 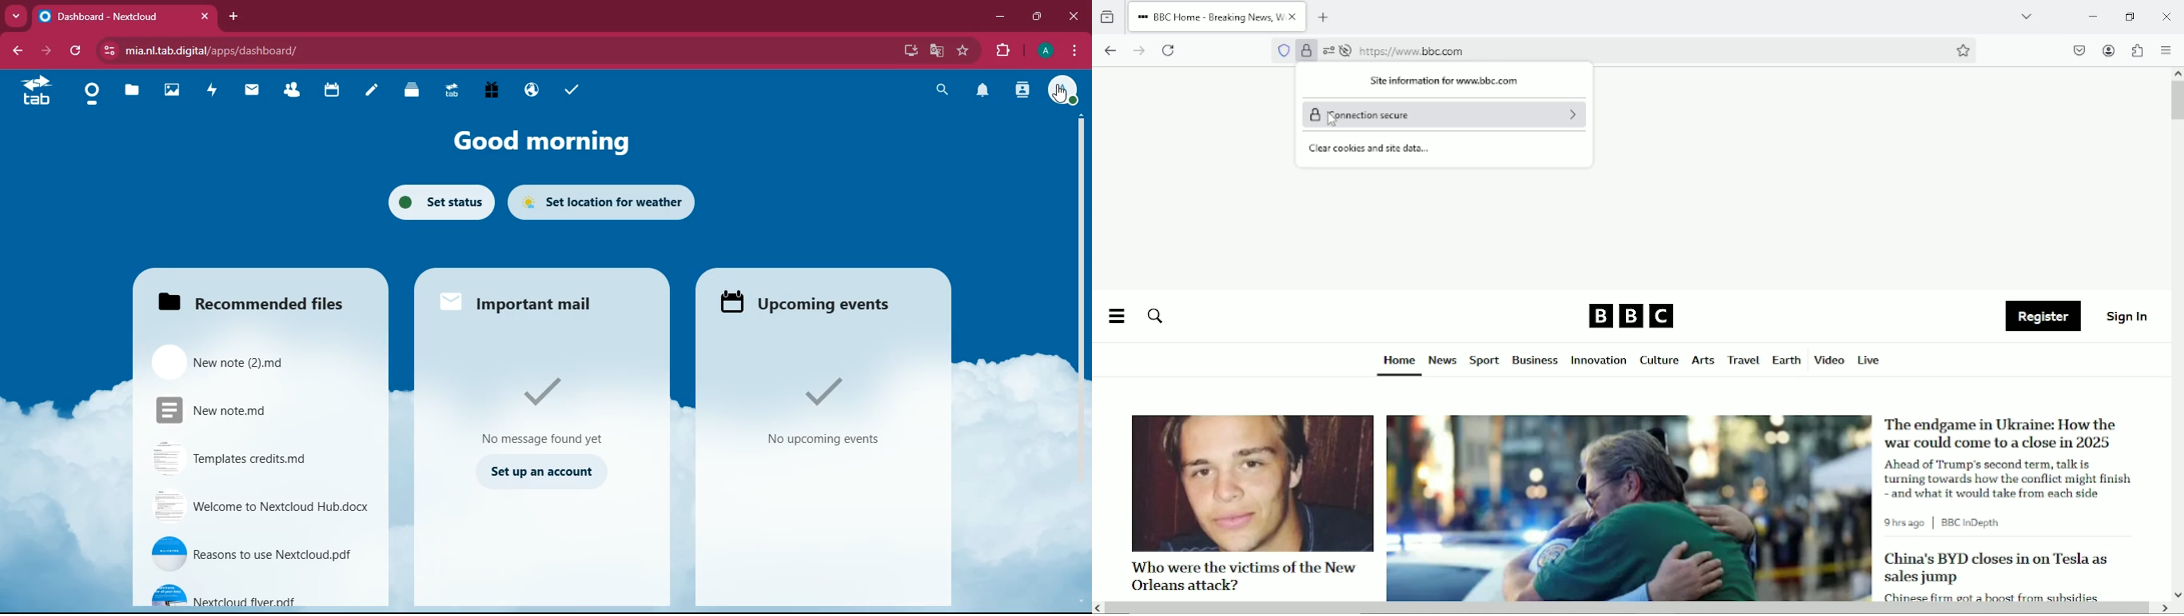 What do you see at coordinates (1171, 49) in the screenshot?
I see `Reload current page` at bounding box center [1171, 49].